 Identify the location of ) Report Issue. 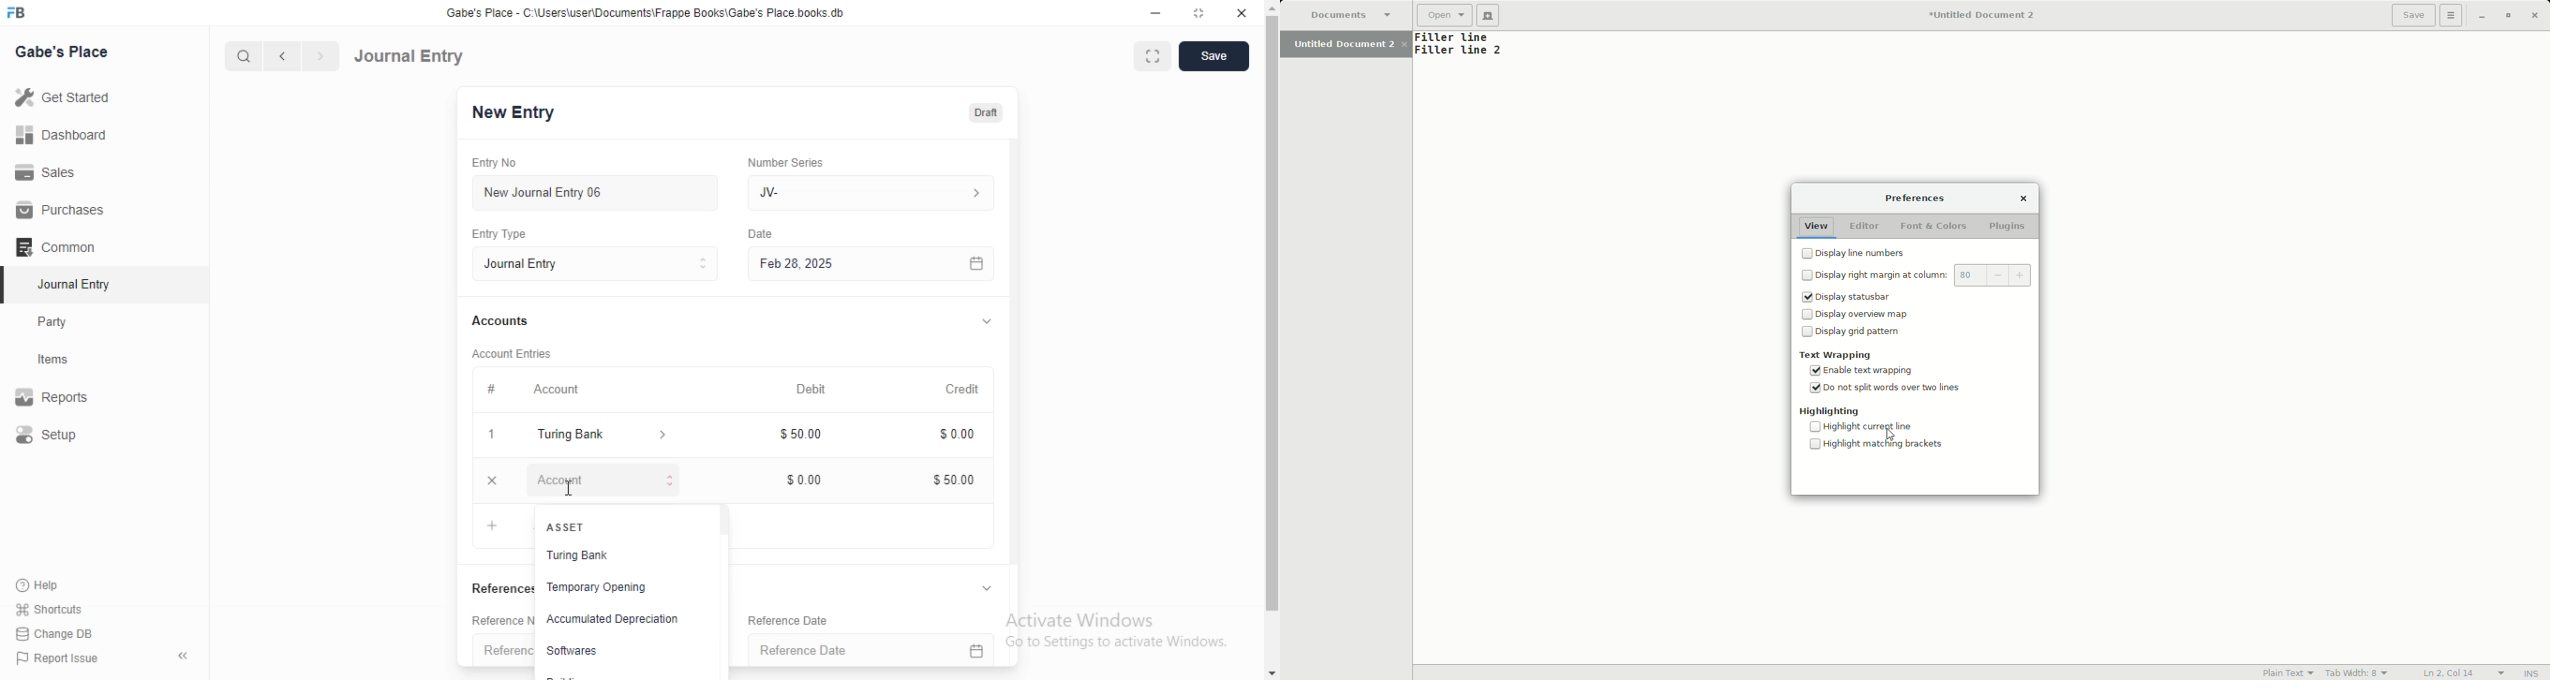
(59, 659).